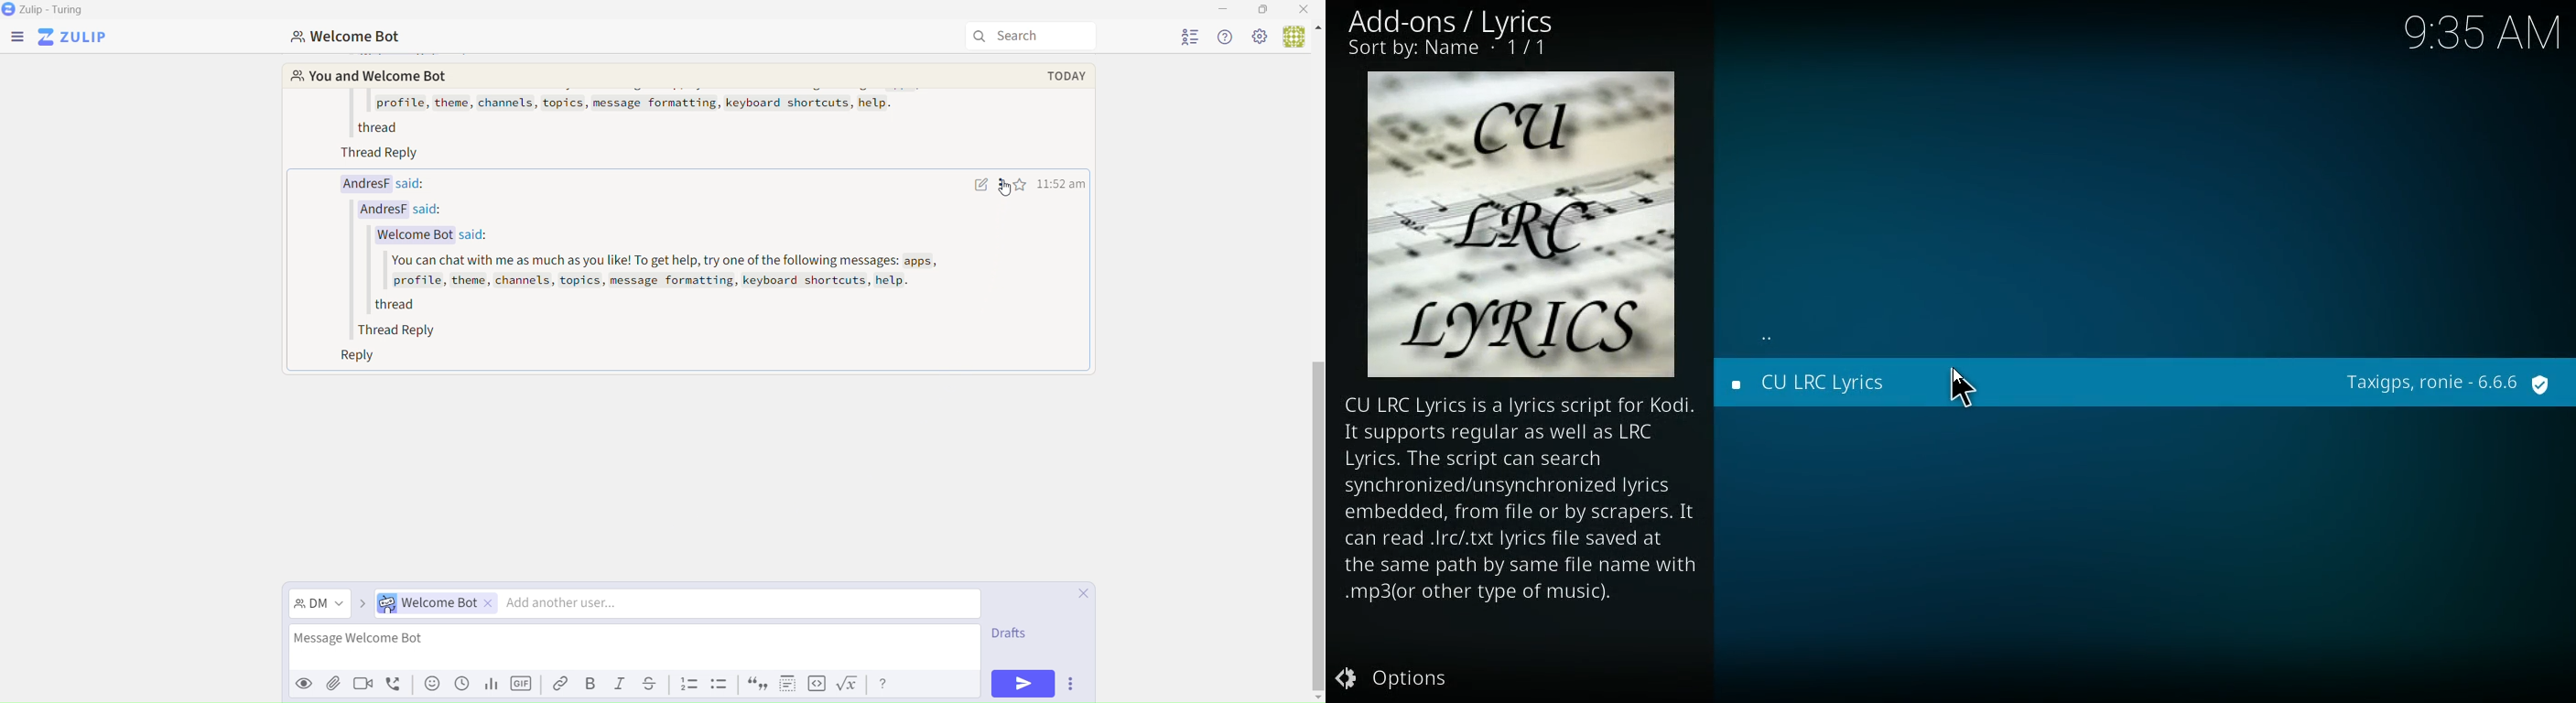 This screenshot has width=2576, height=728. Describe the element at coordinates (18, 39) in the screenshot. I see `Menu Bar` at that location.